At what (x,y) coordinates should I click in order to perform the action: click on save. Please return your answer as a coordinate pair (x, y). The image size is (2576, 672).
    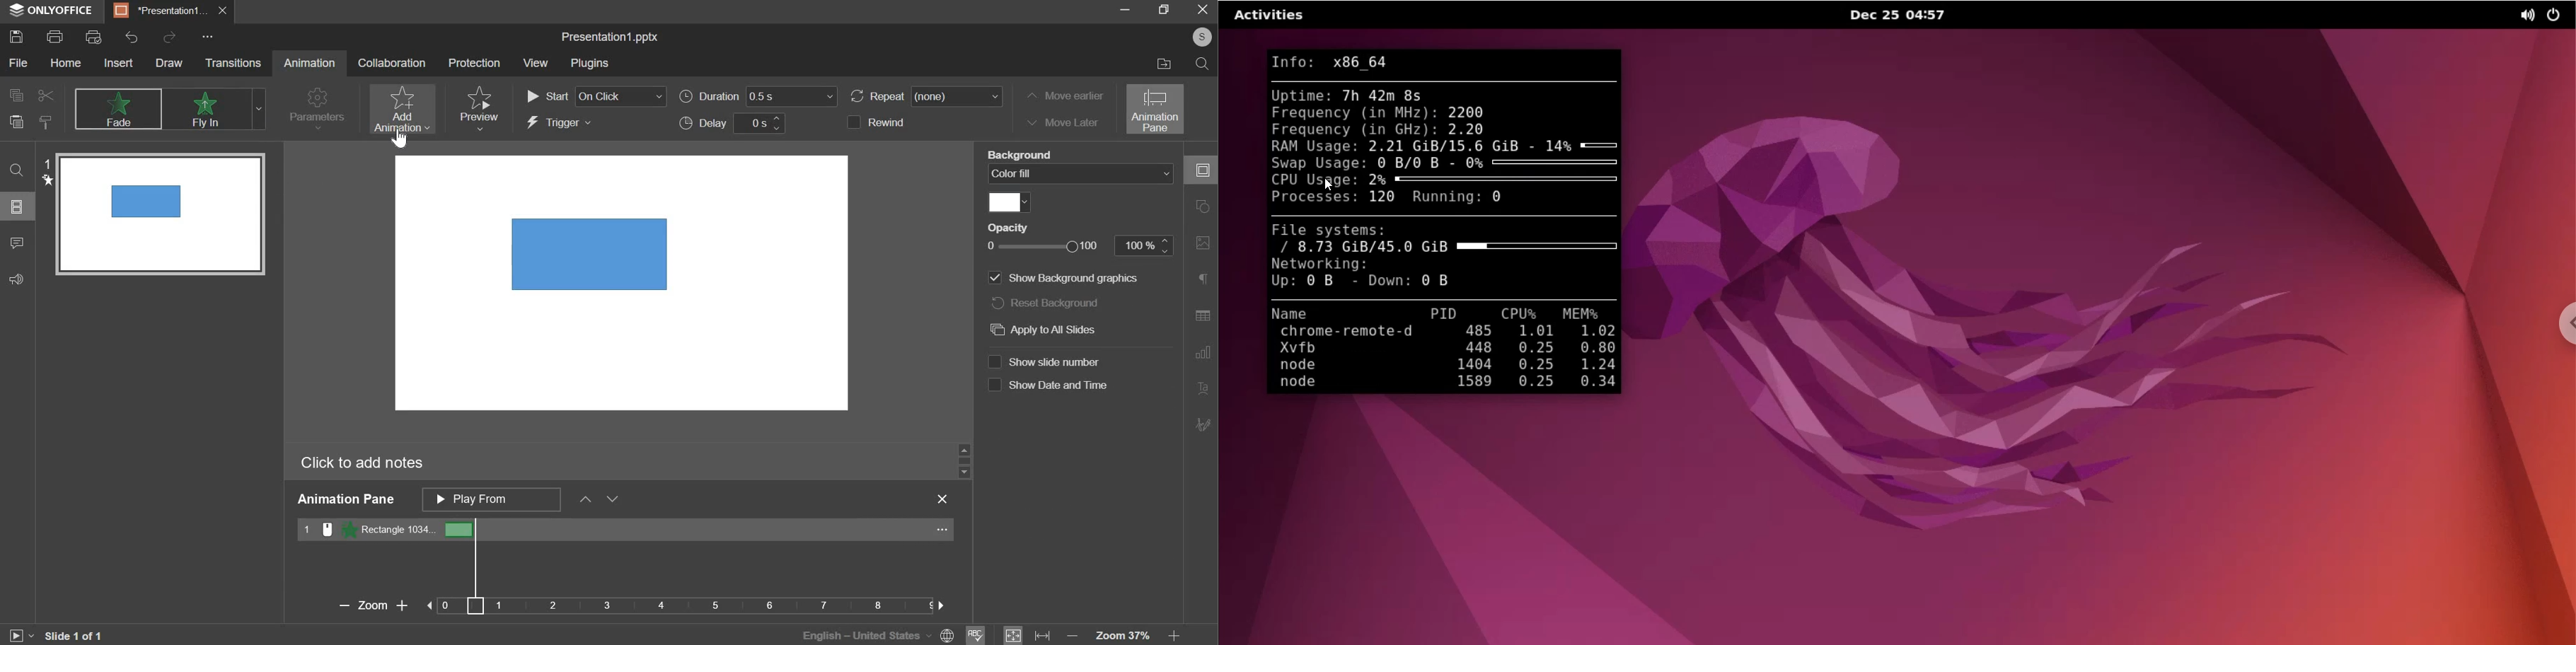
    Looking at the image, I should click on (18, 36).